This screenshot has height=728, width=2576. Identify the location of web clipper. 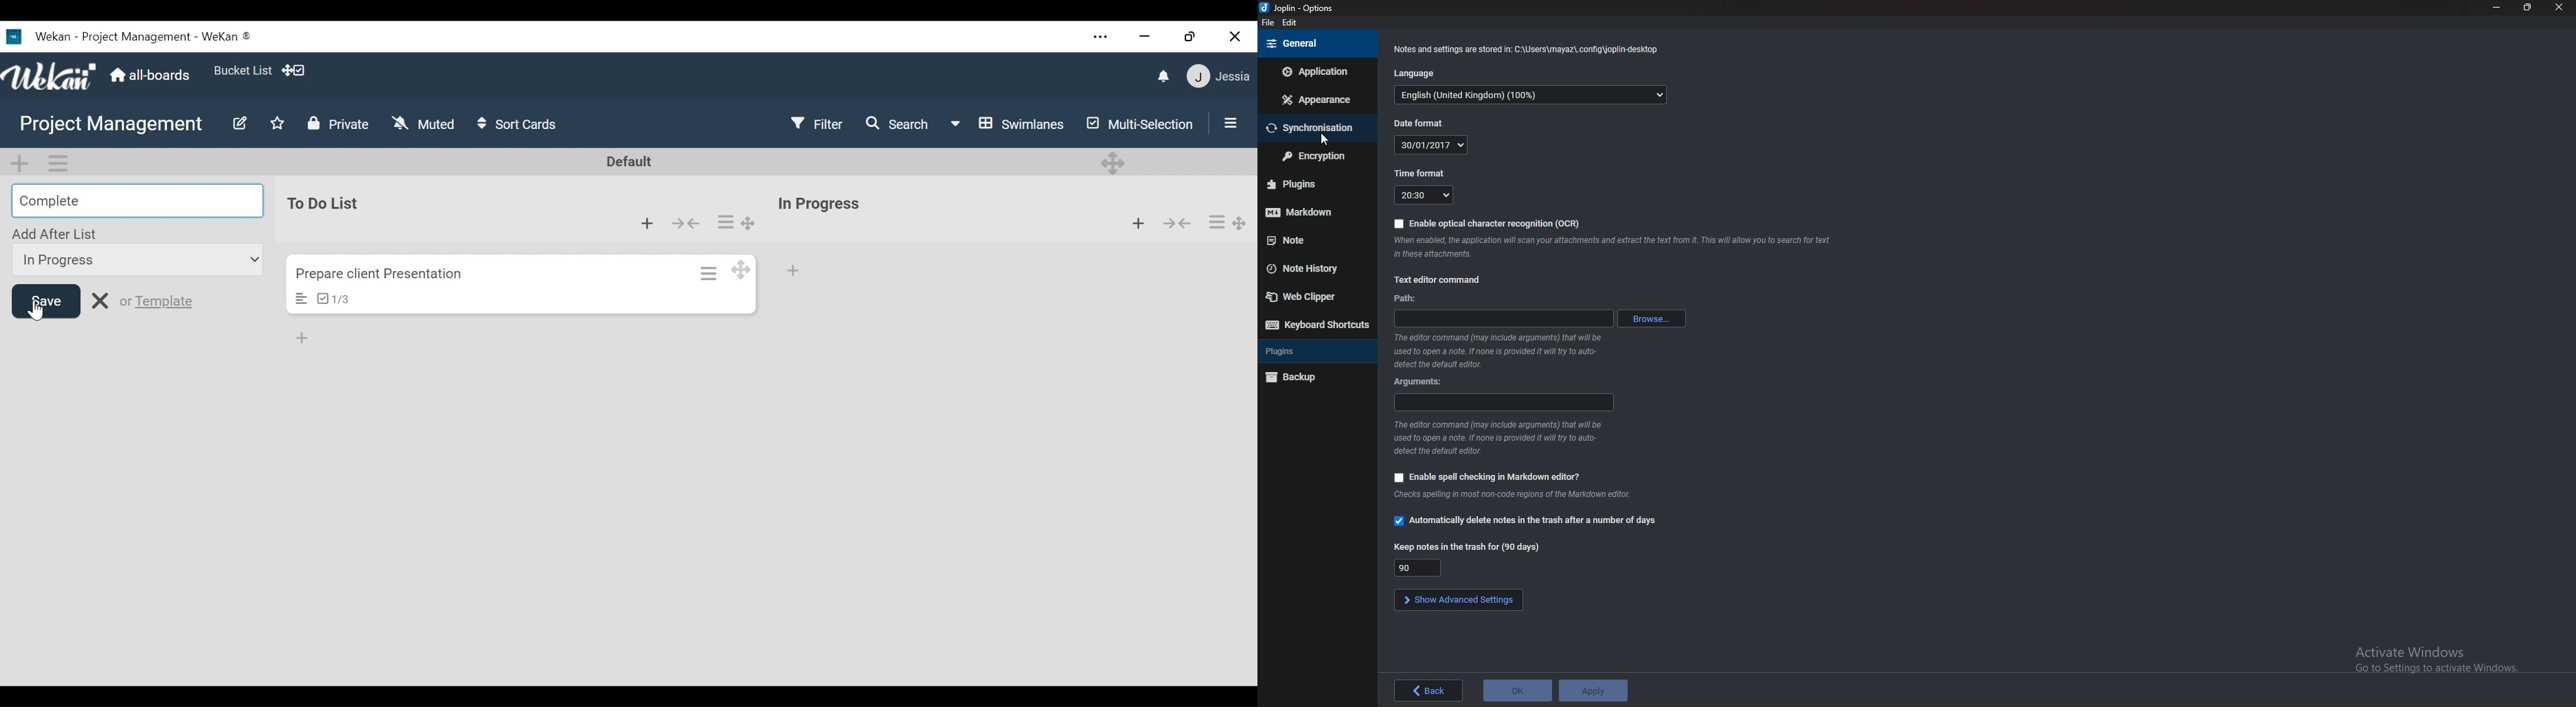
(1312, 297).